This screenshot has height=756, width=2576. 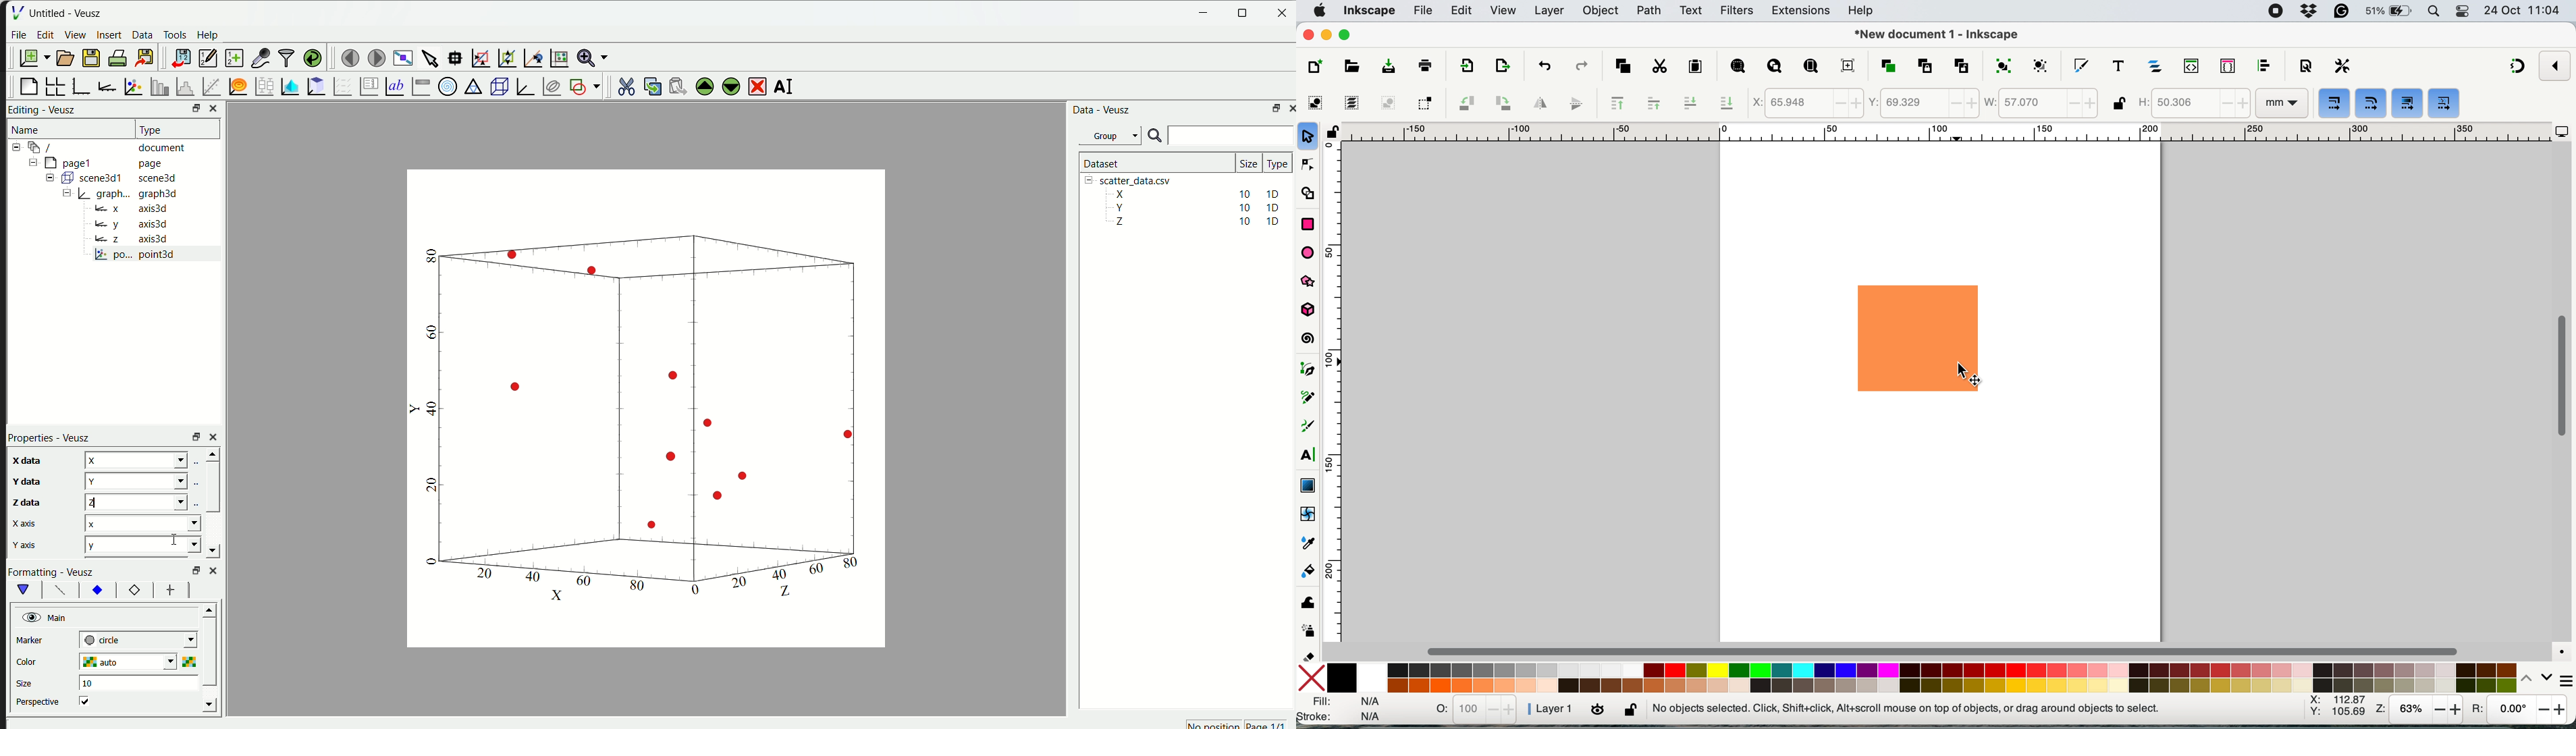 I want to click on Tools, so click(x=174, y=34).